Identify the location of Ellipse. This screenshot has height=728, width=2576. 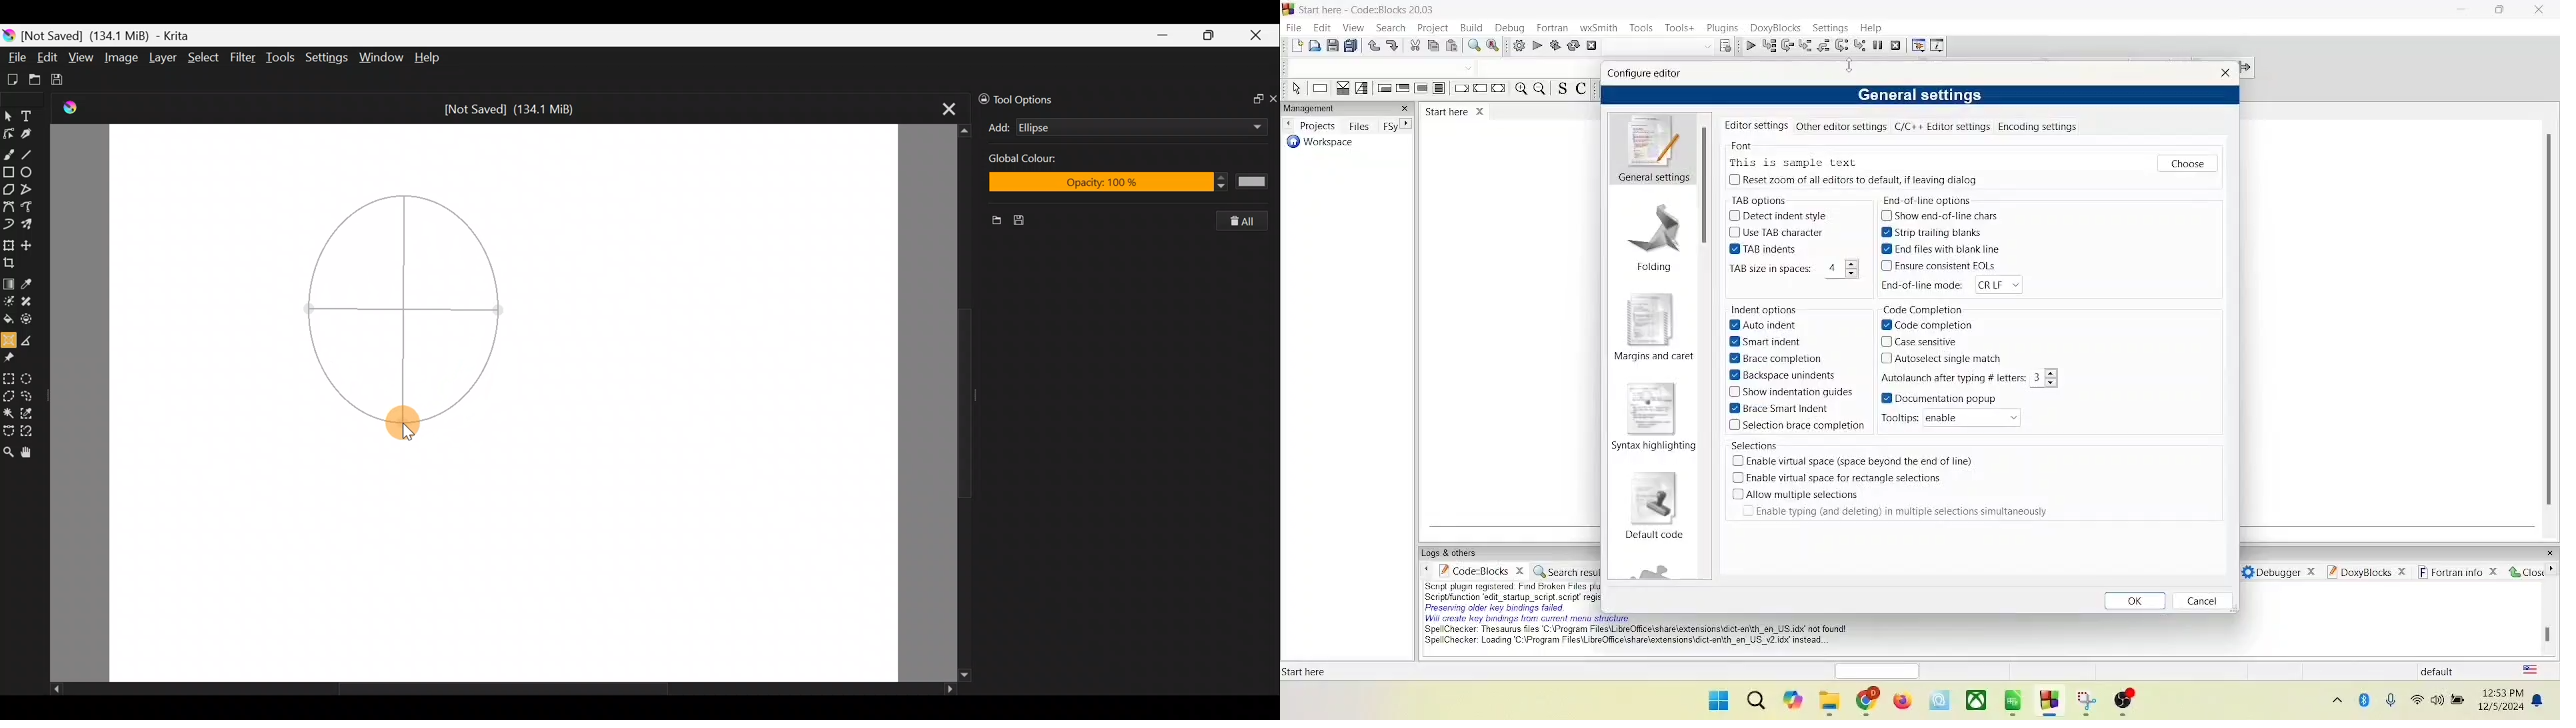
(1120, 127).